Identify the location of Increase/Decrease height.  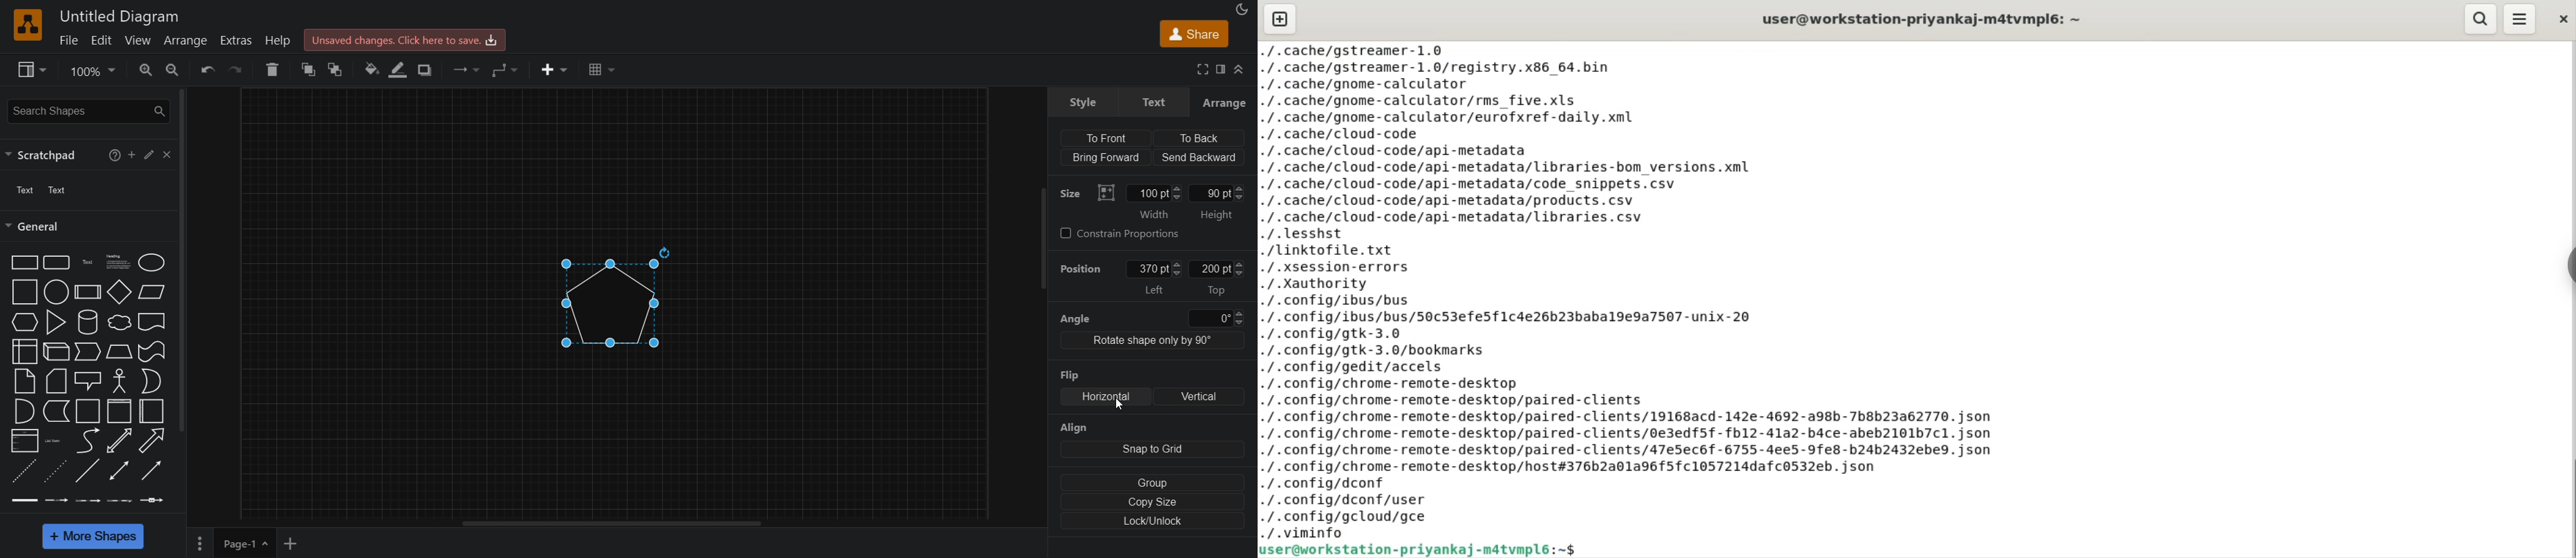
(1240, 193).